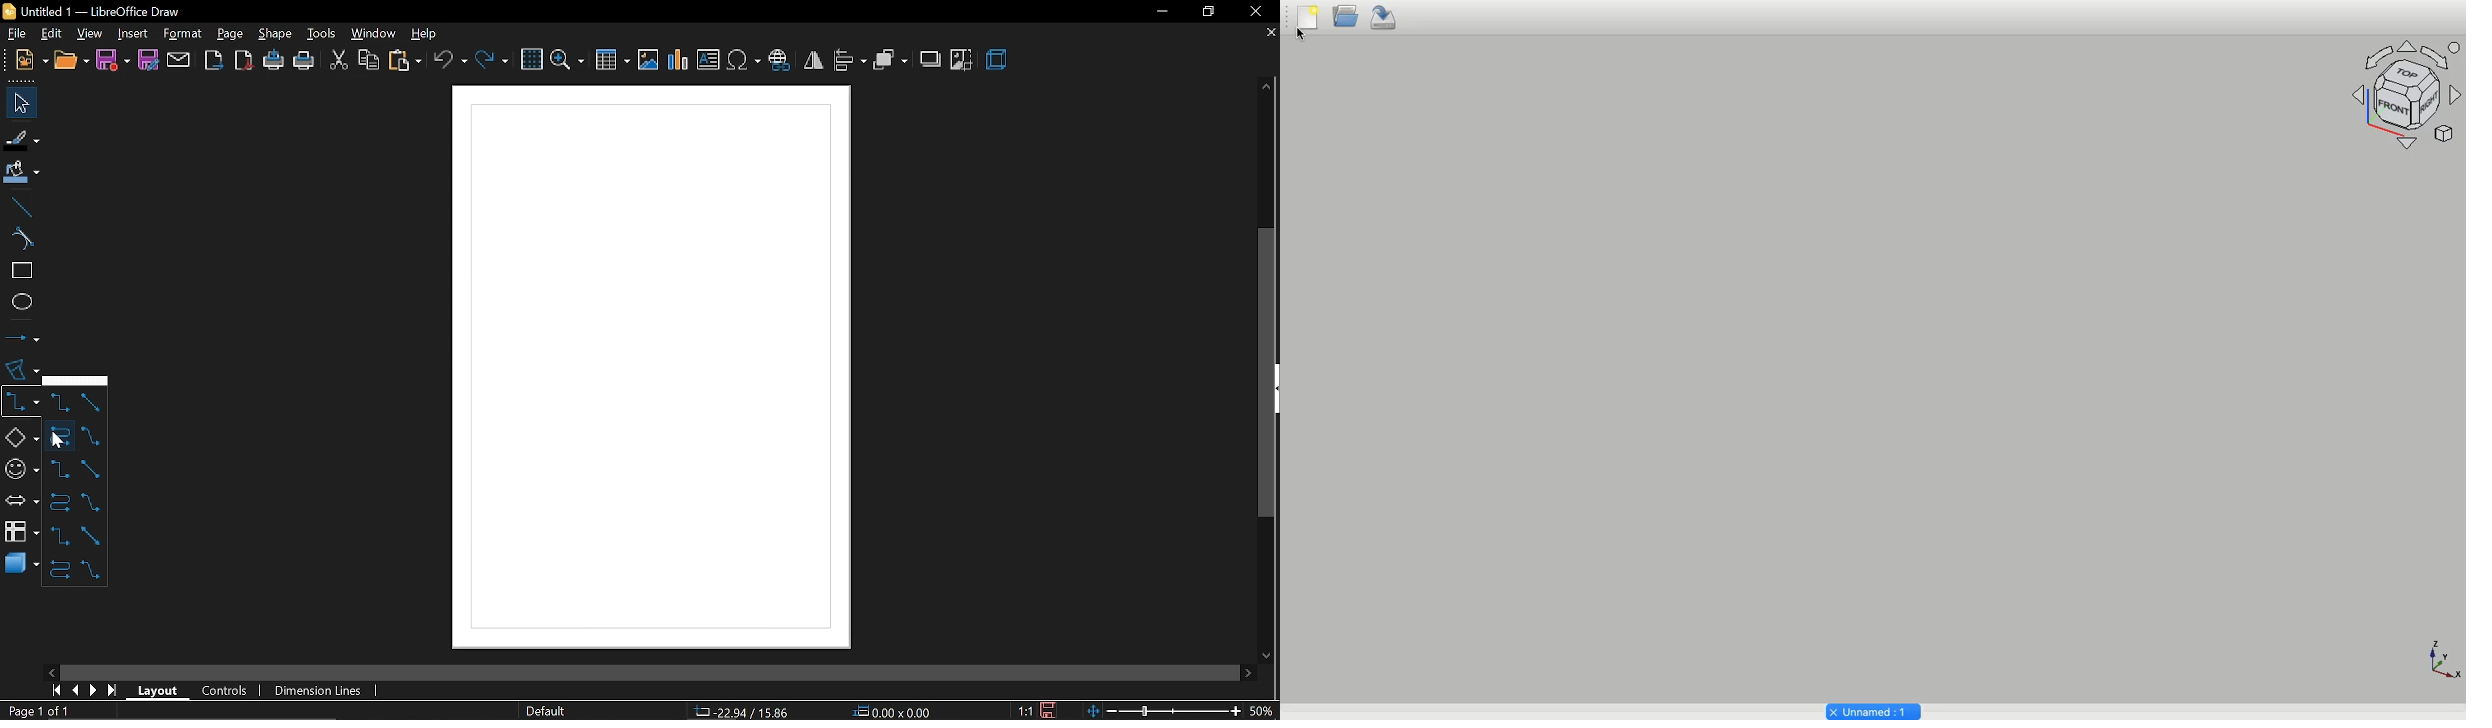 The width and height of the screenshot is (2492, 728). Describe the element at coordinates (90, 468) in the screenshot. I see `line connector with arrow` at that location.